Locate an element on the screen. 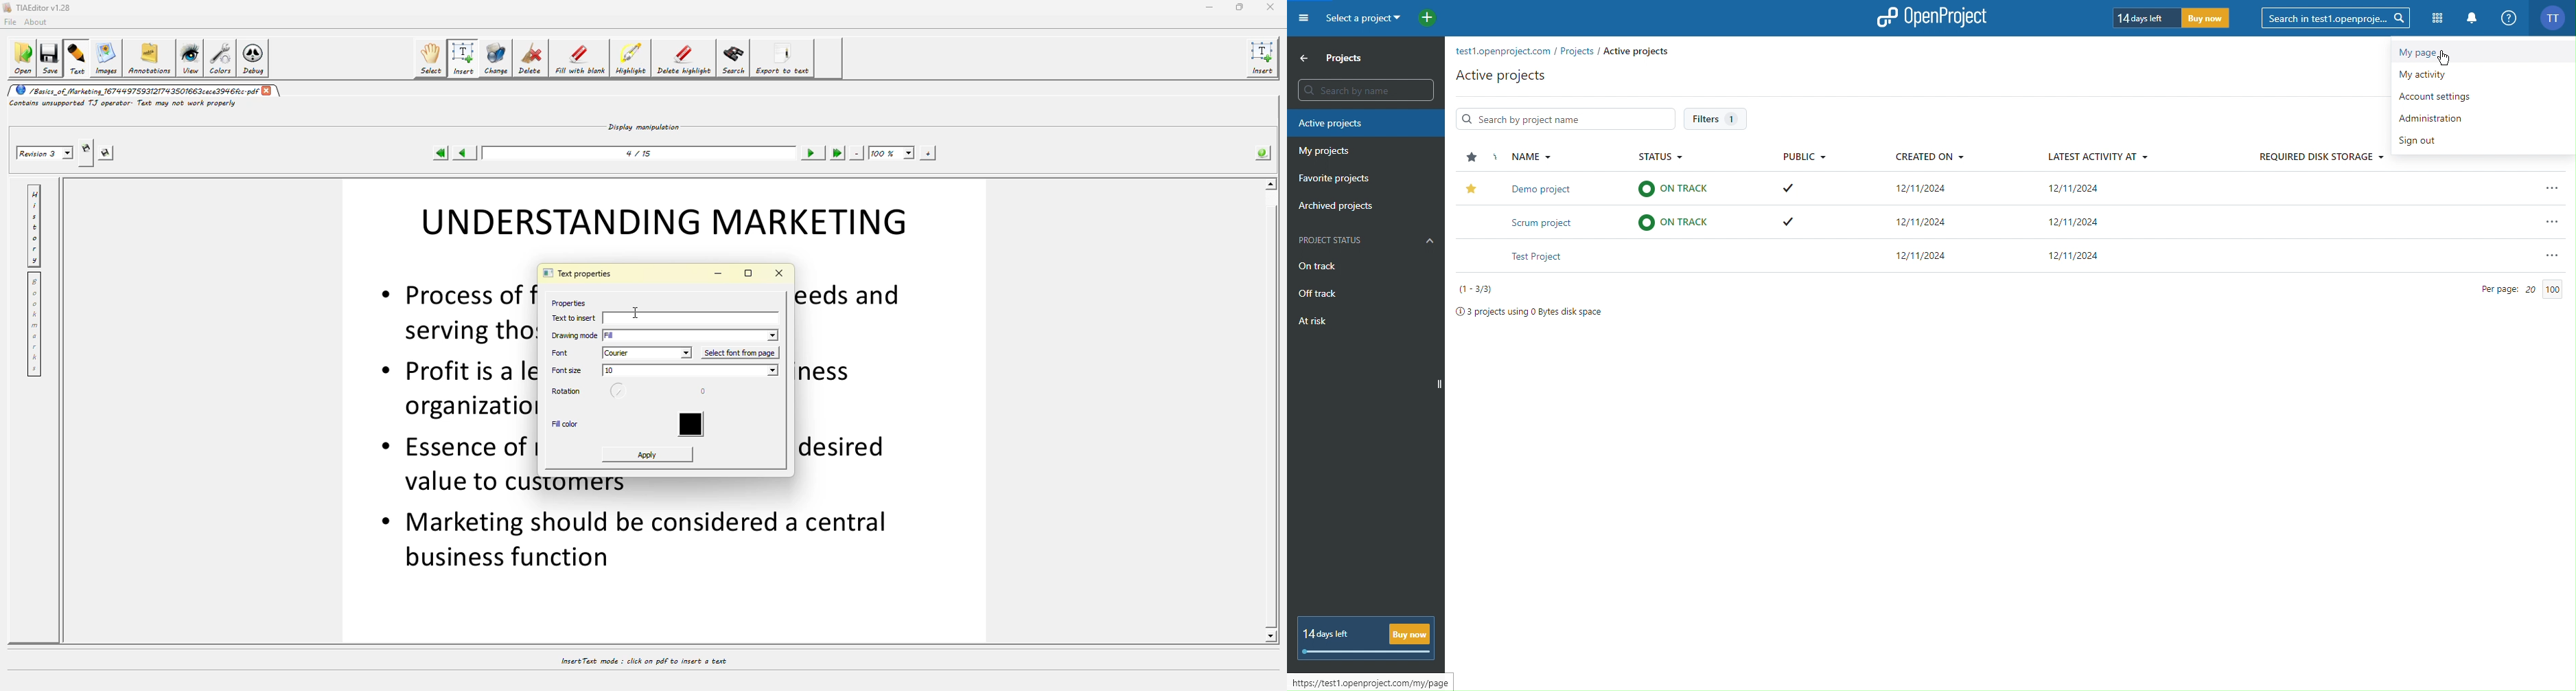 Image resolution: width=2576 pixels, height=700 pixels. Project disk space is located at coordinates (1529, 311).